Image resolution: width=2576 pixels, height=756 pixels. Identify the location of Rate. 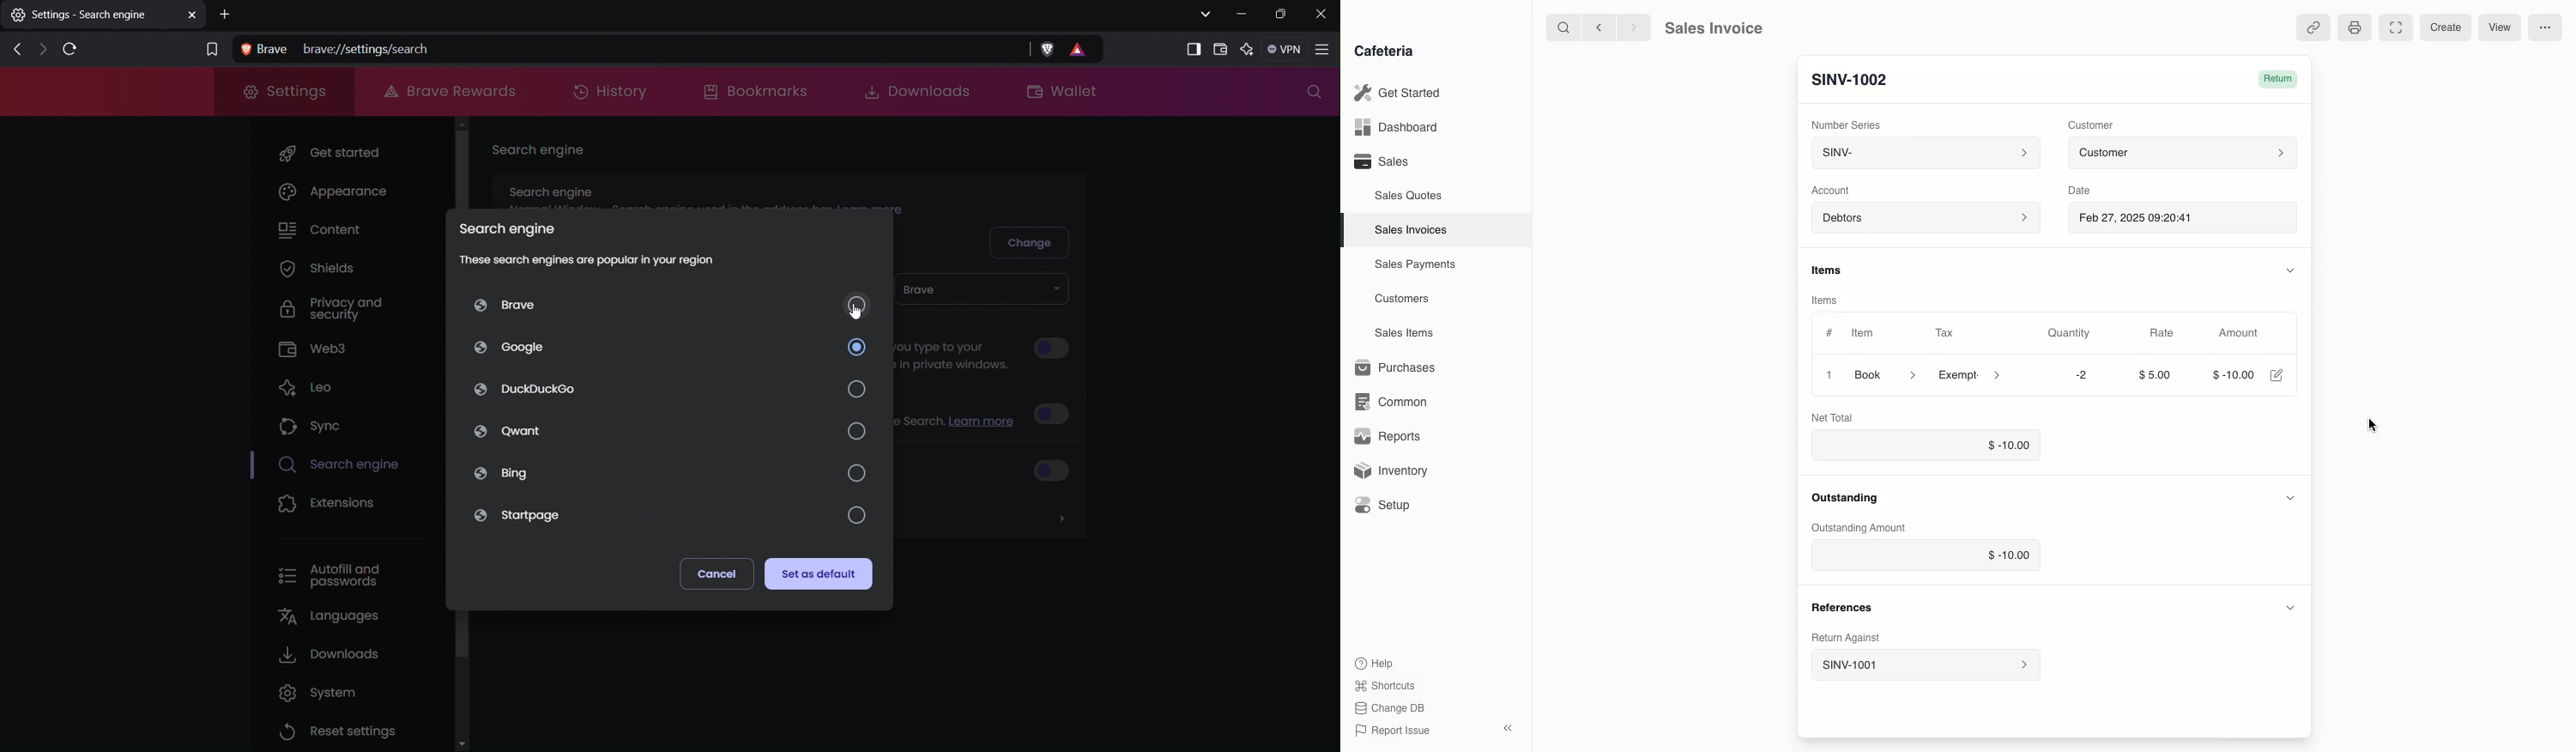
(2162, 333).